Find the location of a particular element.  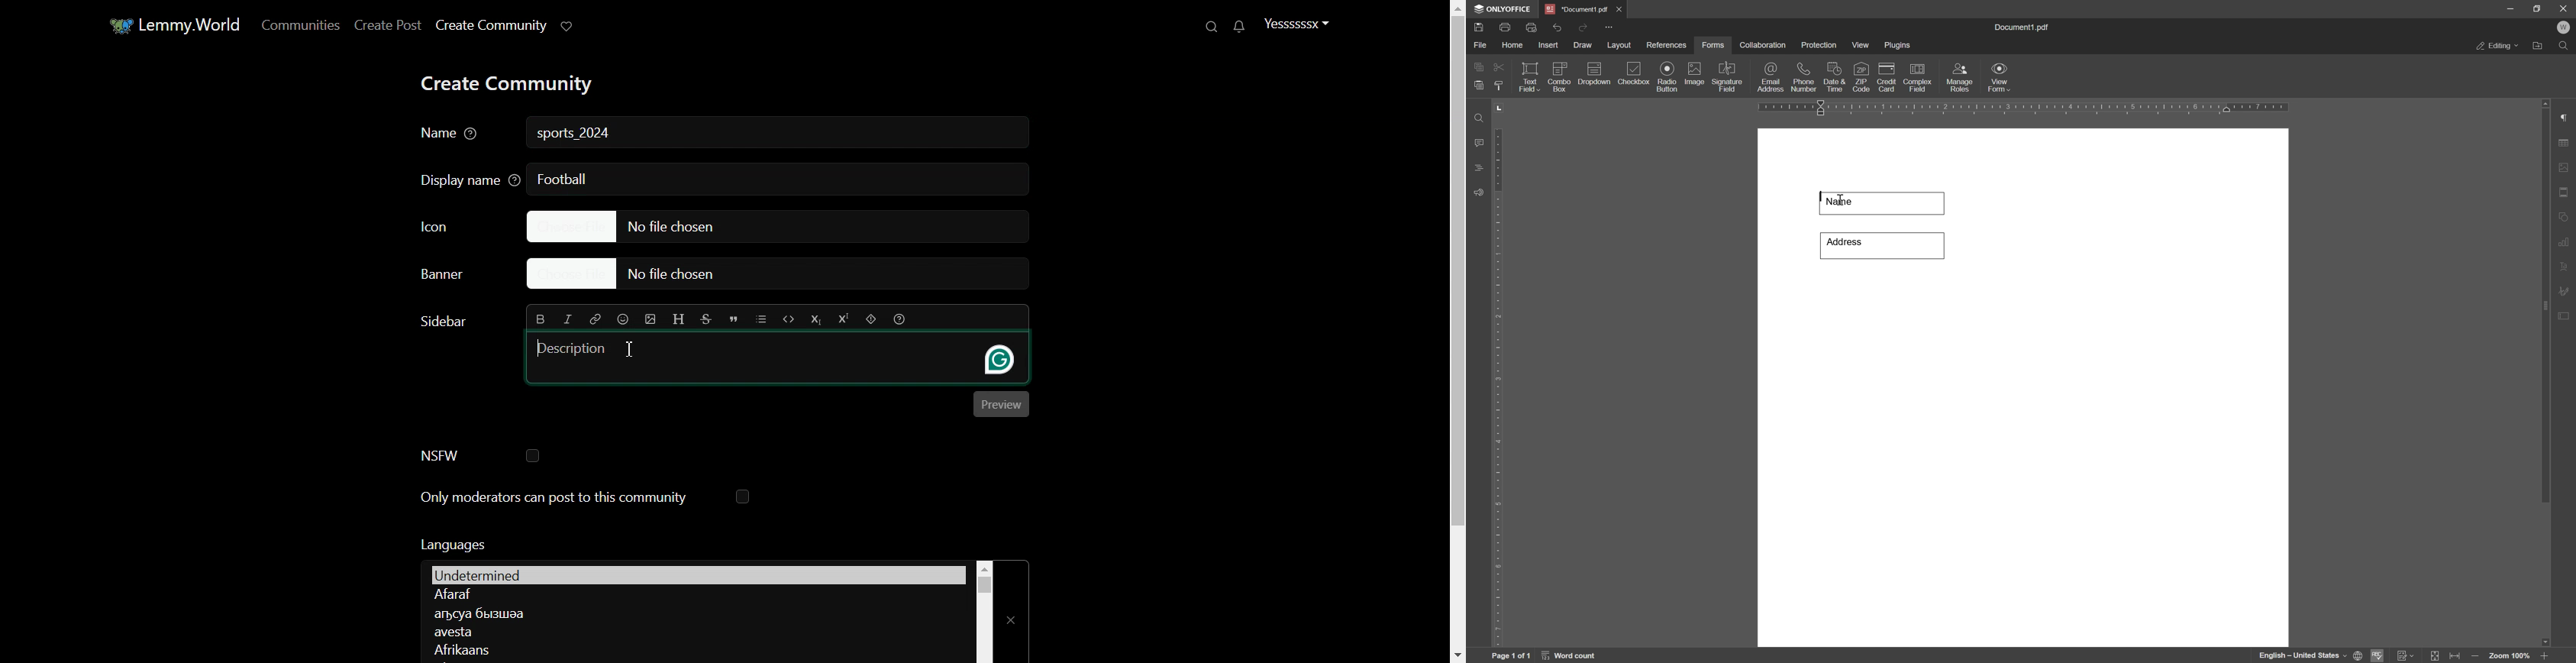

Home window is located at coordinates (173, 24).